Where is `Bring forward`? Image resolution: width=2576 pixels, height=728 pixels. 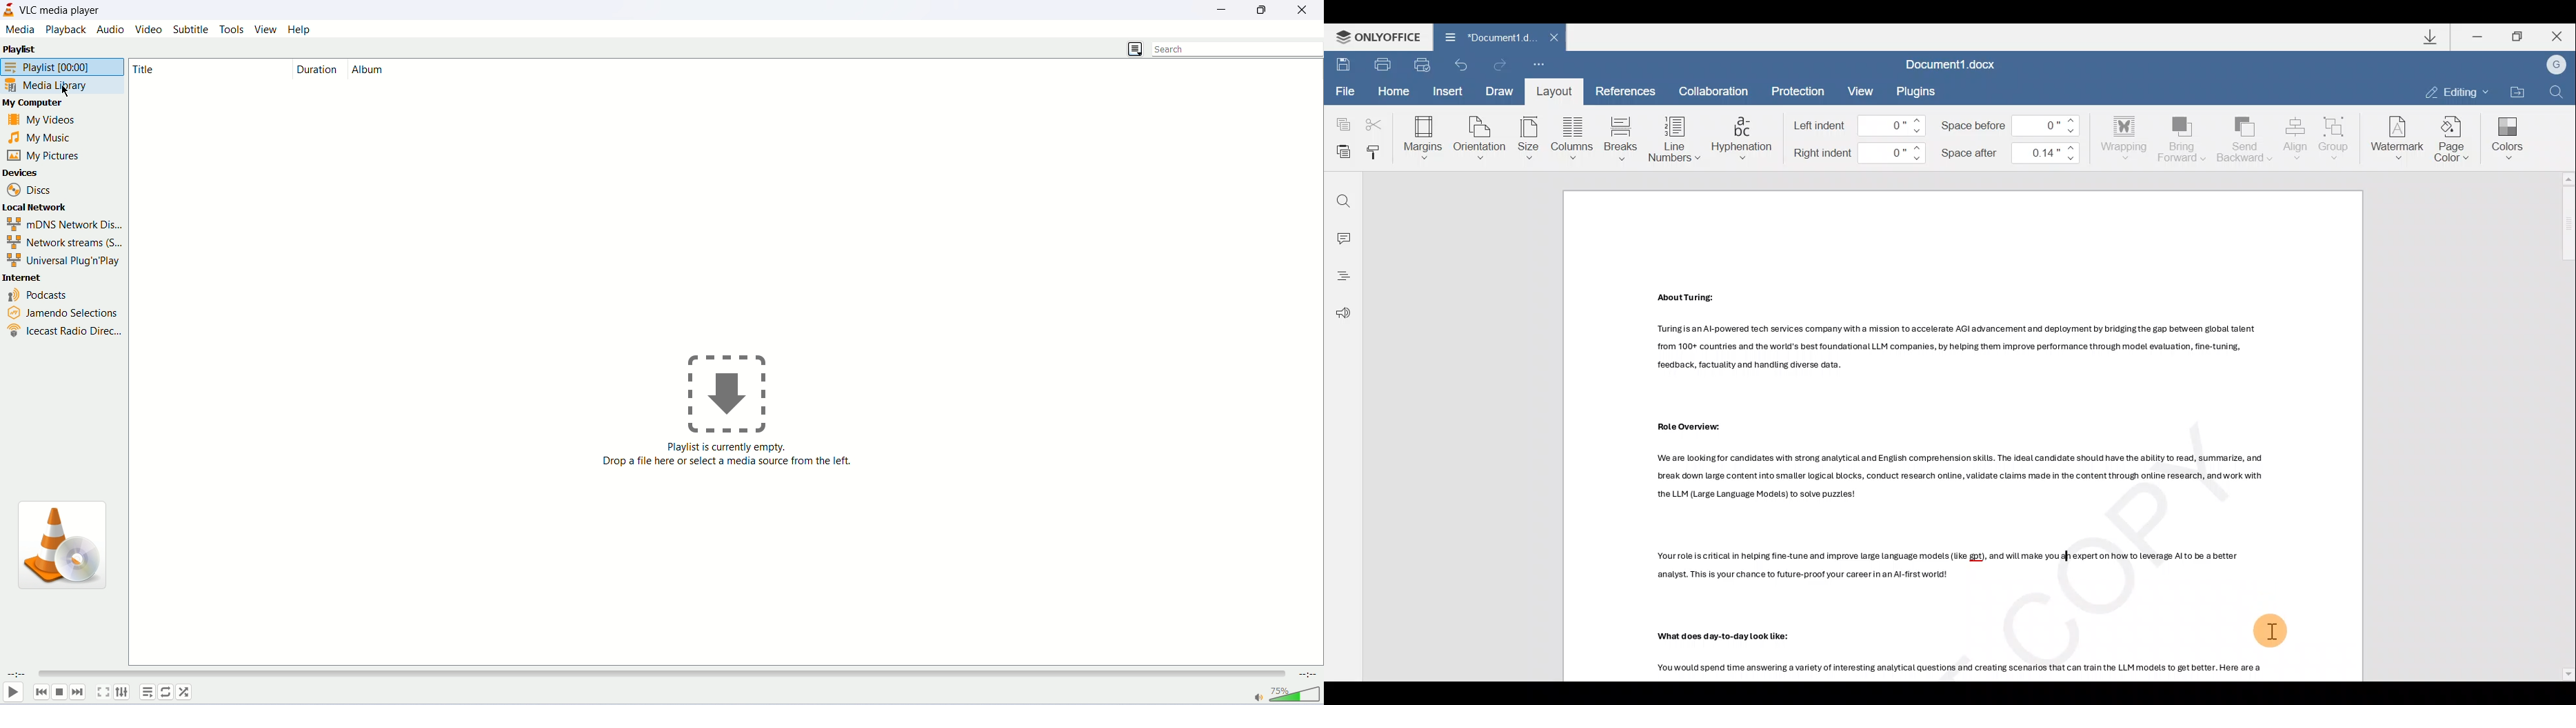
Bring forward is located at coordinates (2184, 141).